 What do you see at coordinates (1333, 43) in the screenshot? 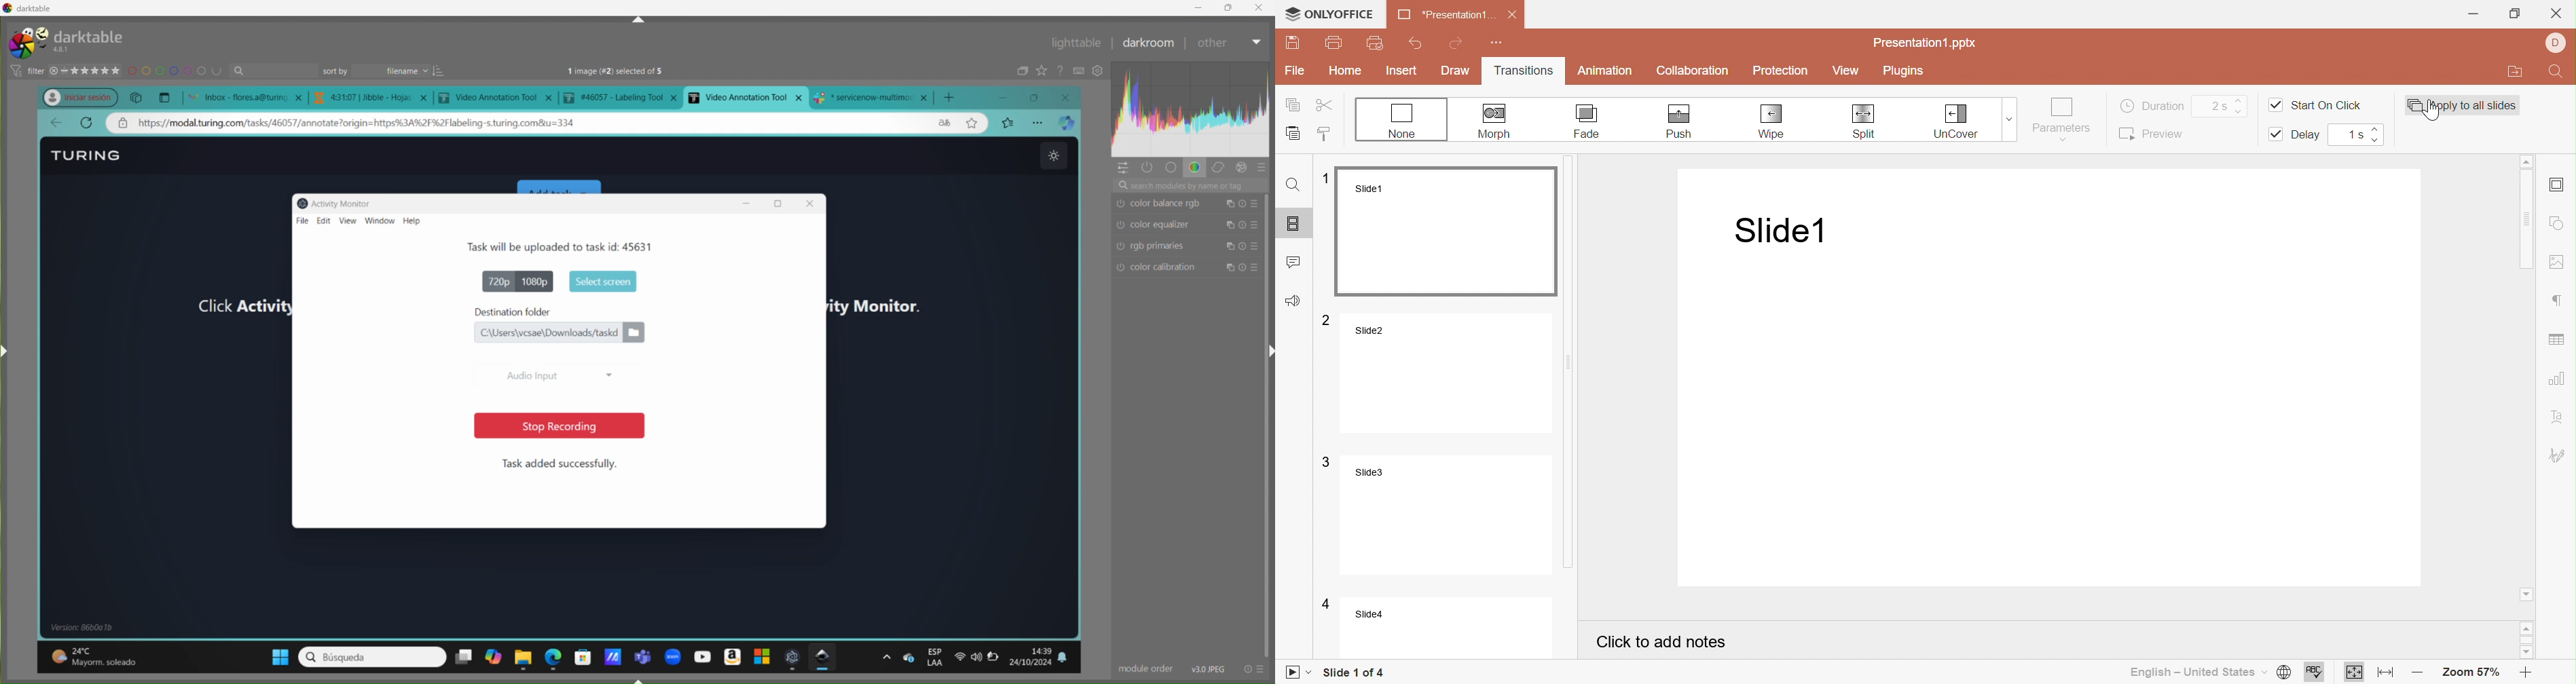
I see `Print file` at bounding box center [1333, 43].